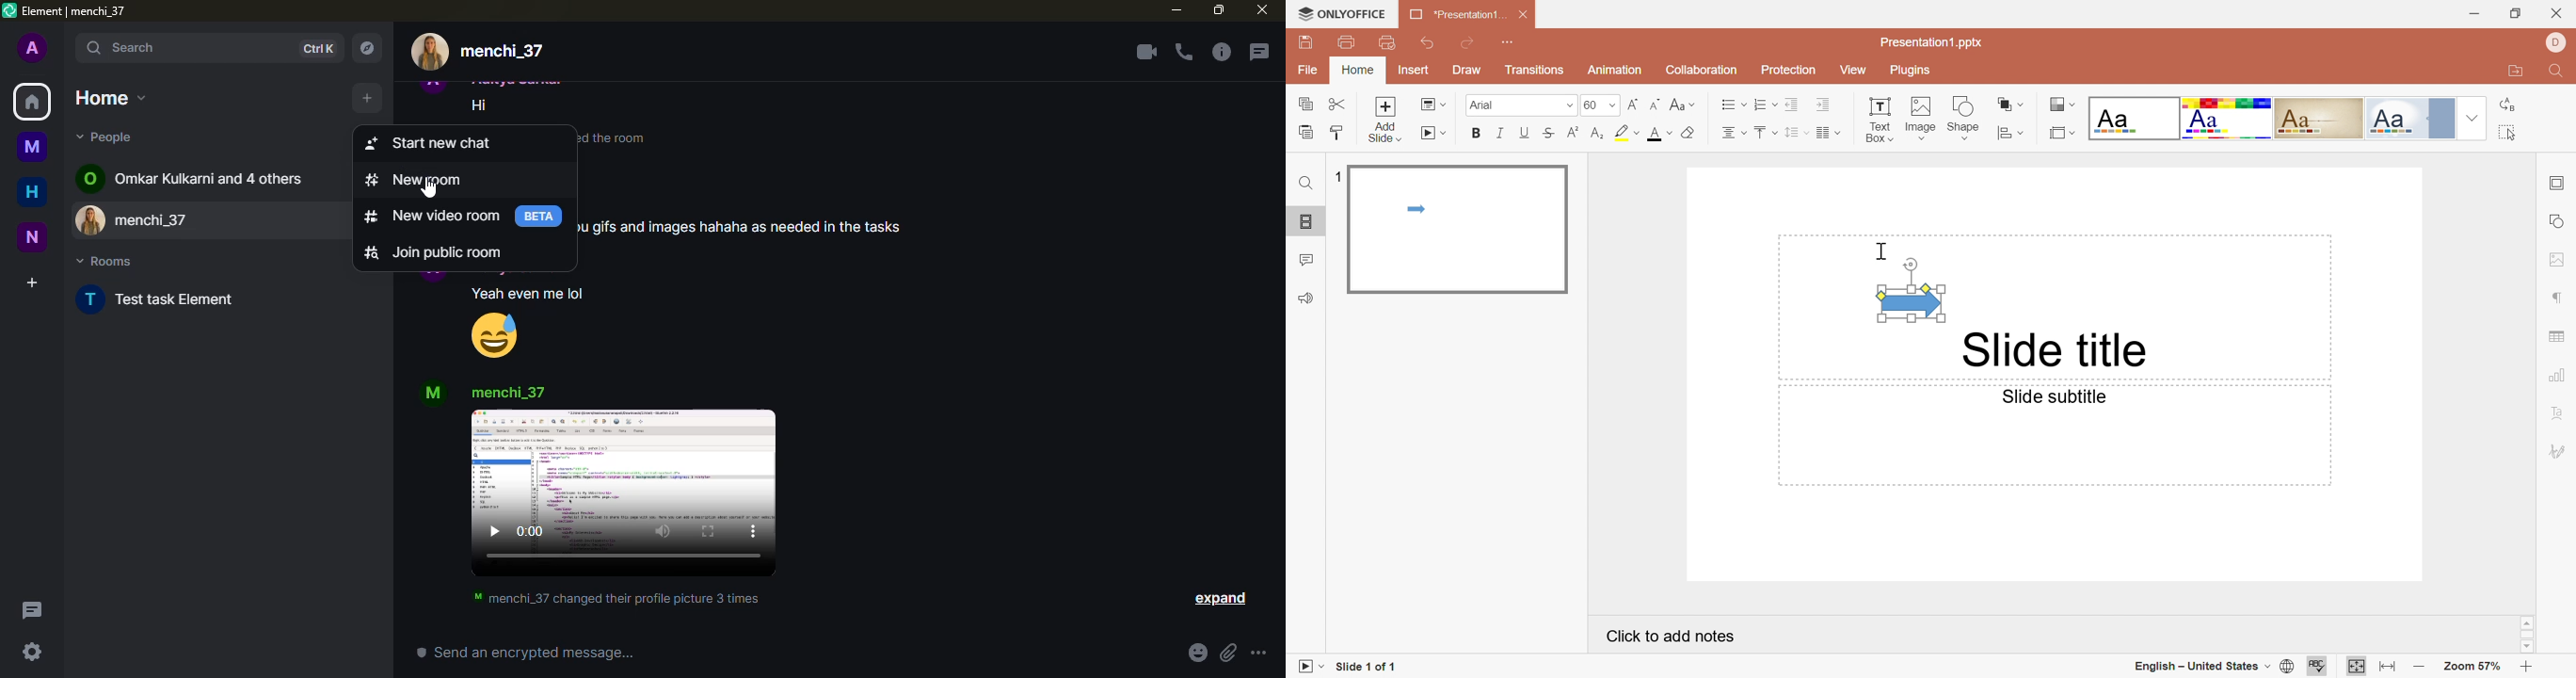  Describe the element at coordinates (1430, 44) in the screenshot. I see `Undo` at that location.